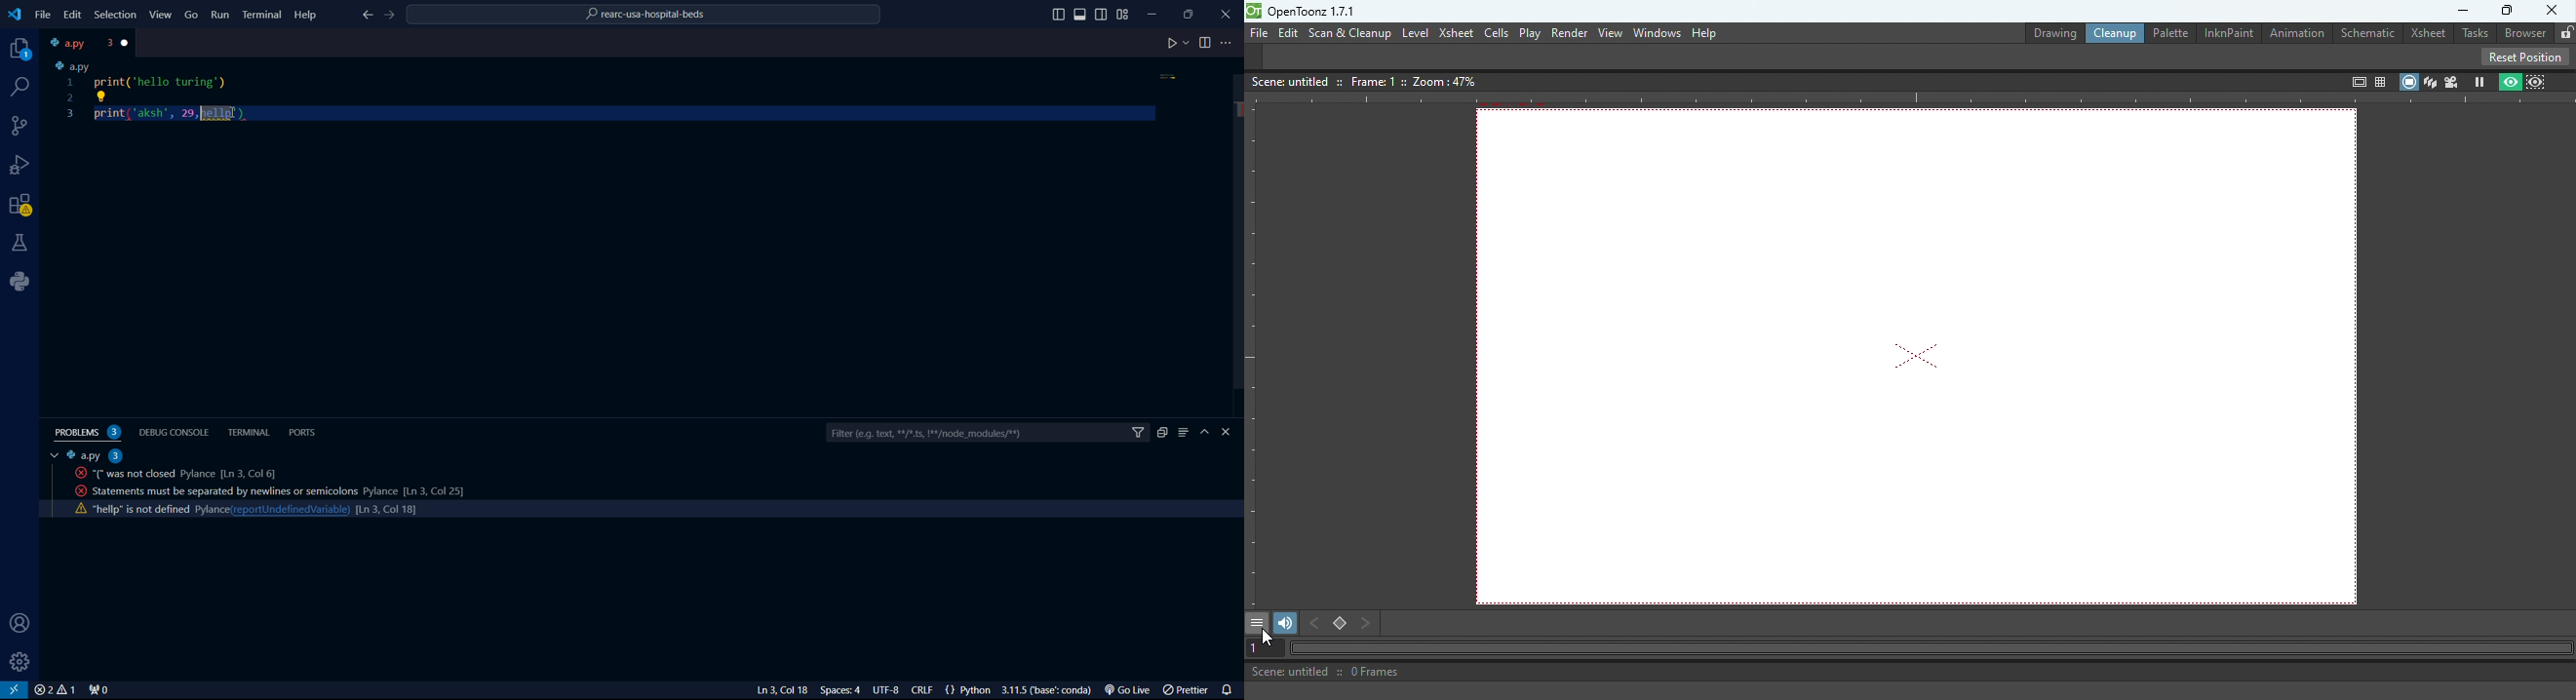  I want to click on connections, so click(20, 126).